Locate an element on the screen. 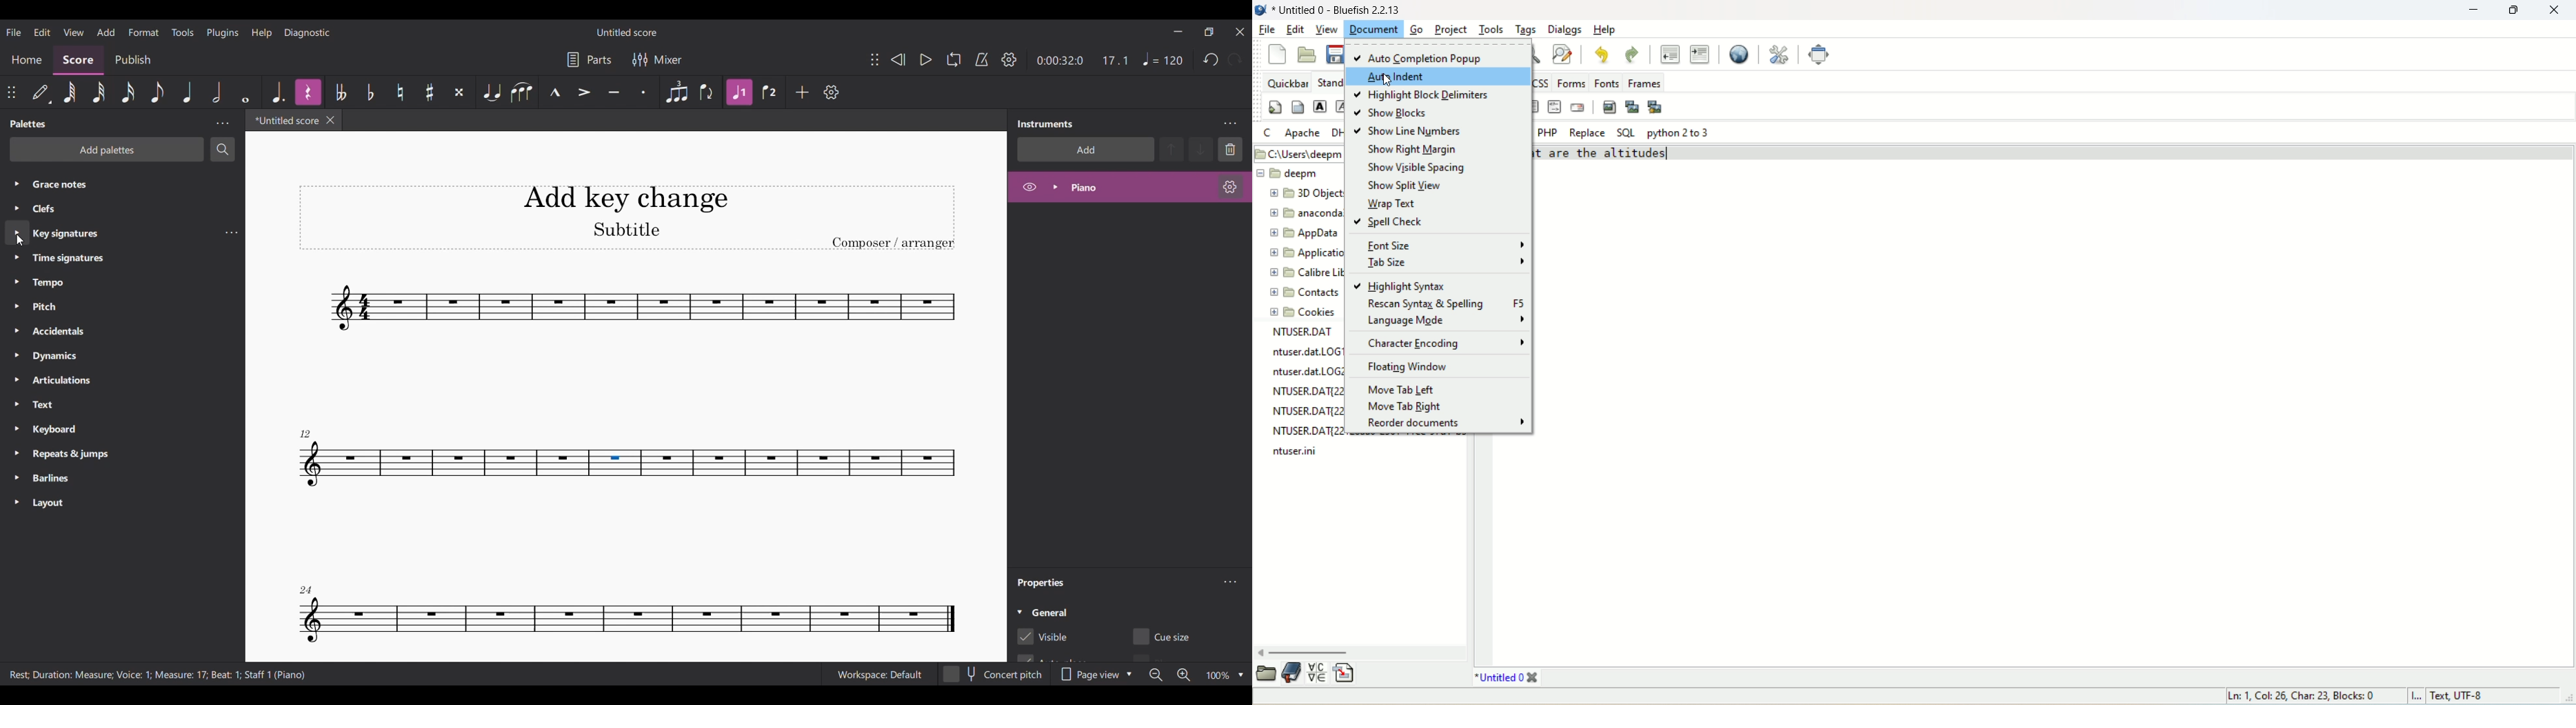  Quaternate is located at coordinates (1163, 59).